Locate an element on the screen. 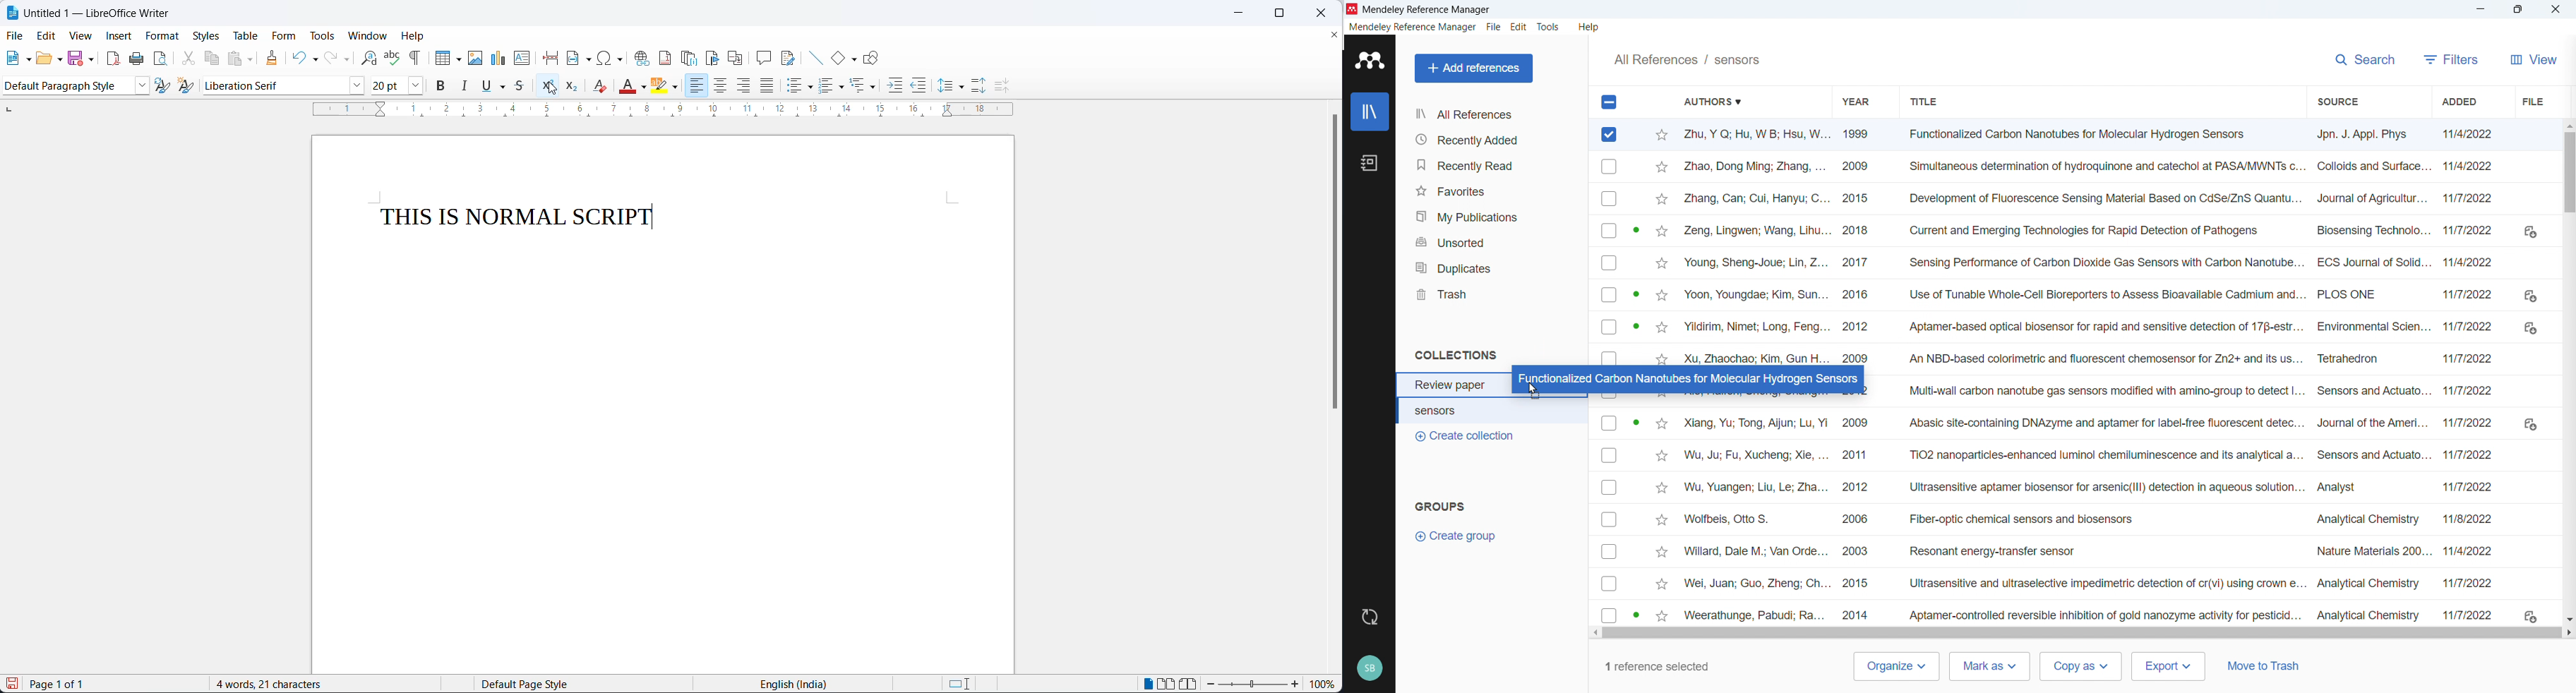 Image resolution: width=2576 pixels, height=700 pixels. strike through is located at coordinates (525, 86).